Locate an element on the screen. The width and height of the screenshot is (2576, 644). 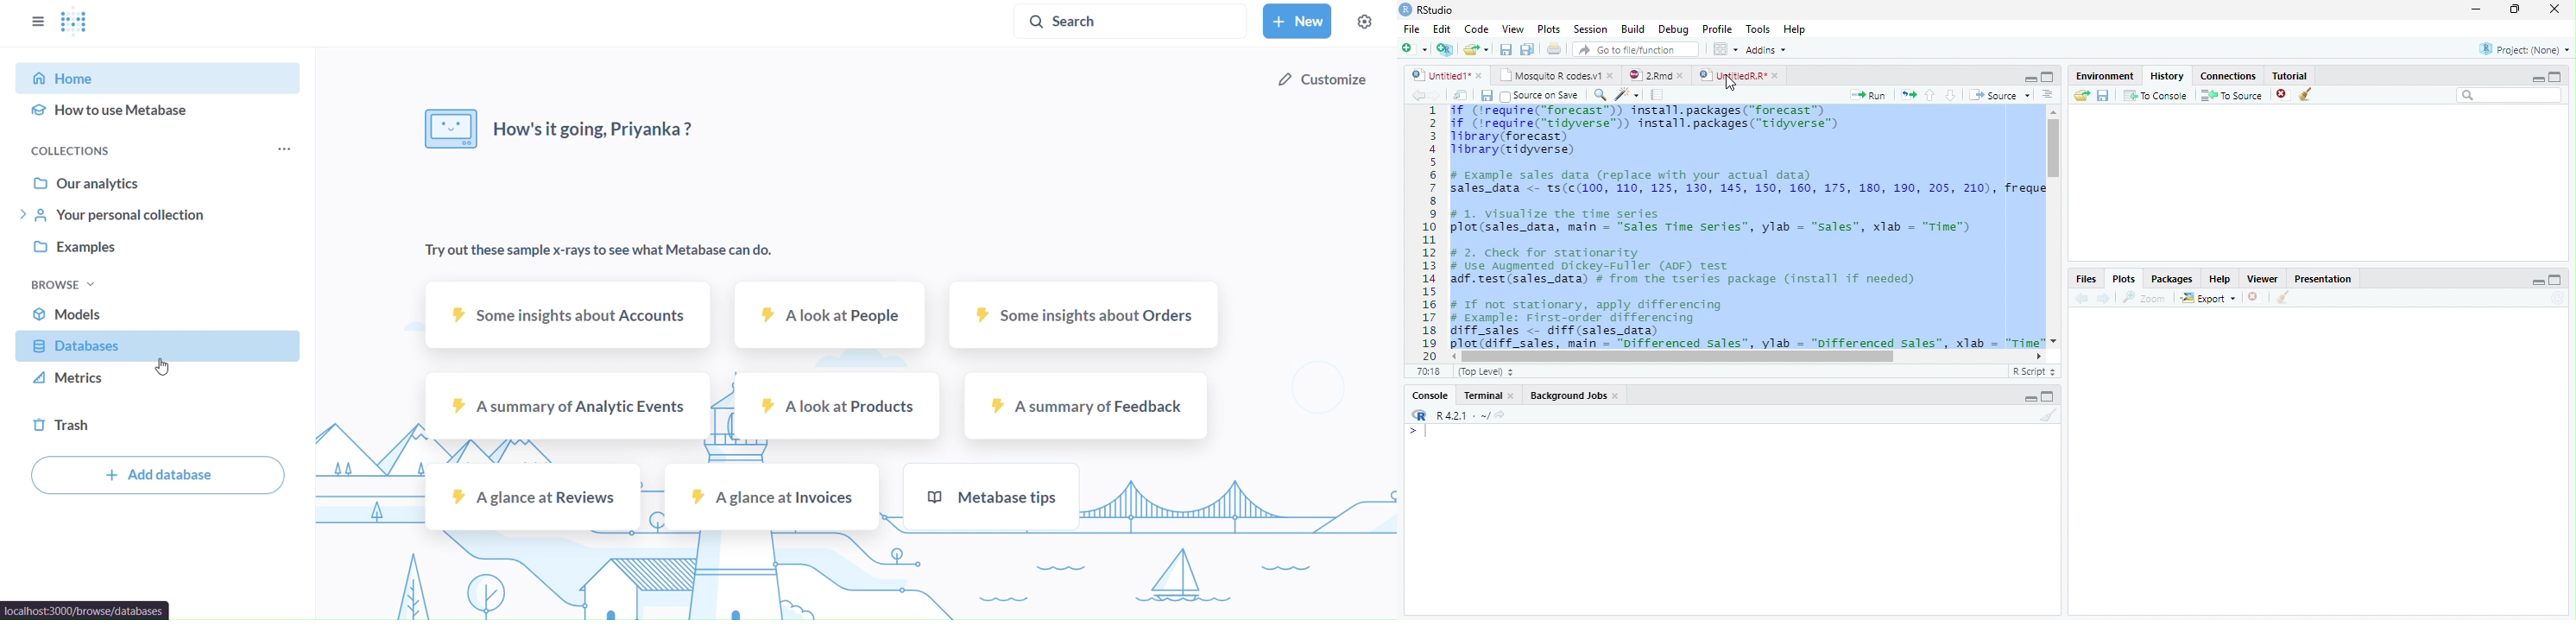
Untitled1 is located at coordinates (1447, 75).